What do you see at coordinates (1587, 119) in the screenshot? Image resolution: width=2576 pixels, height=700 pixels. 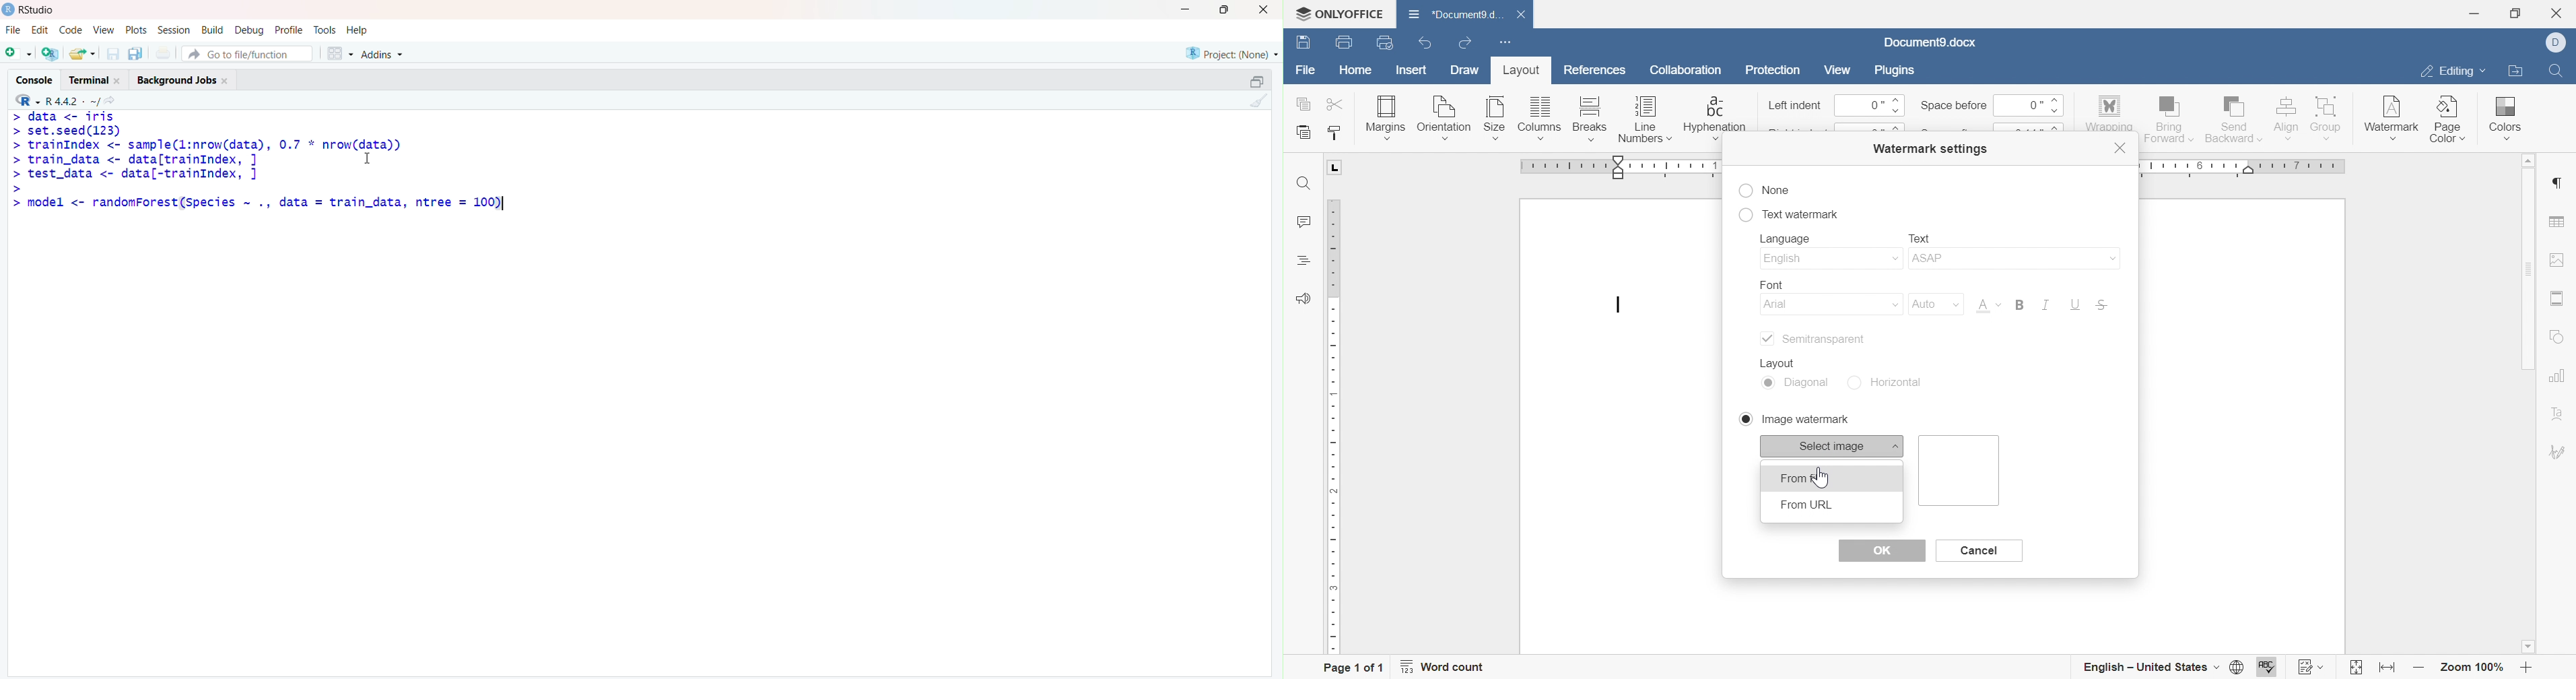 I see `breaks` at bounding box center [1587, 119].